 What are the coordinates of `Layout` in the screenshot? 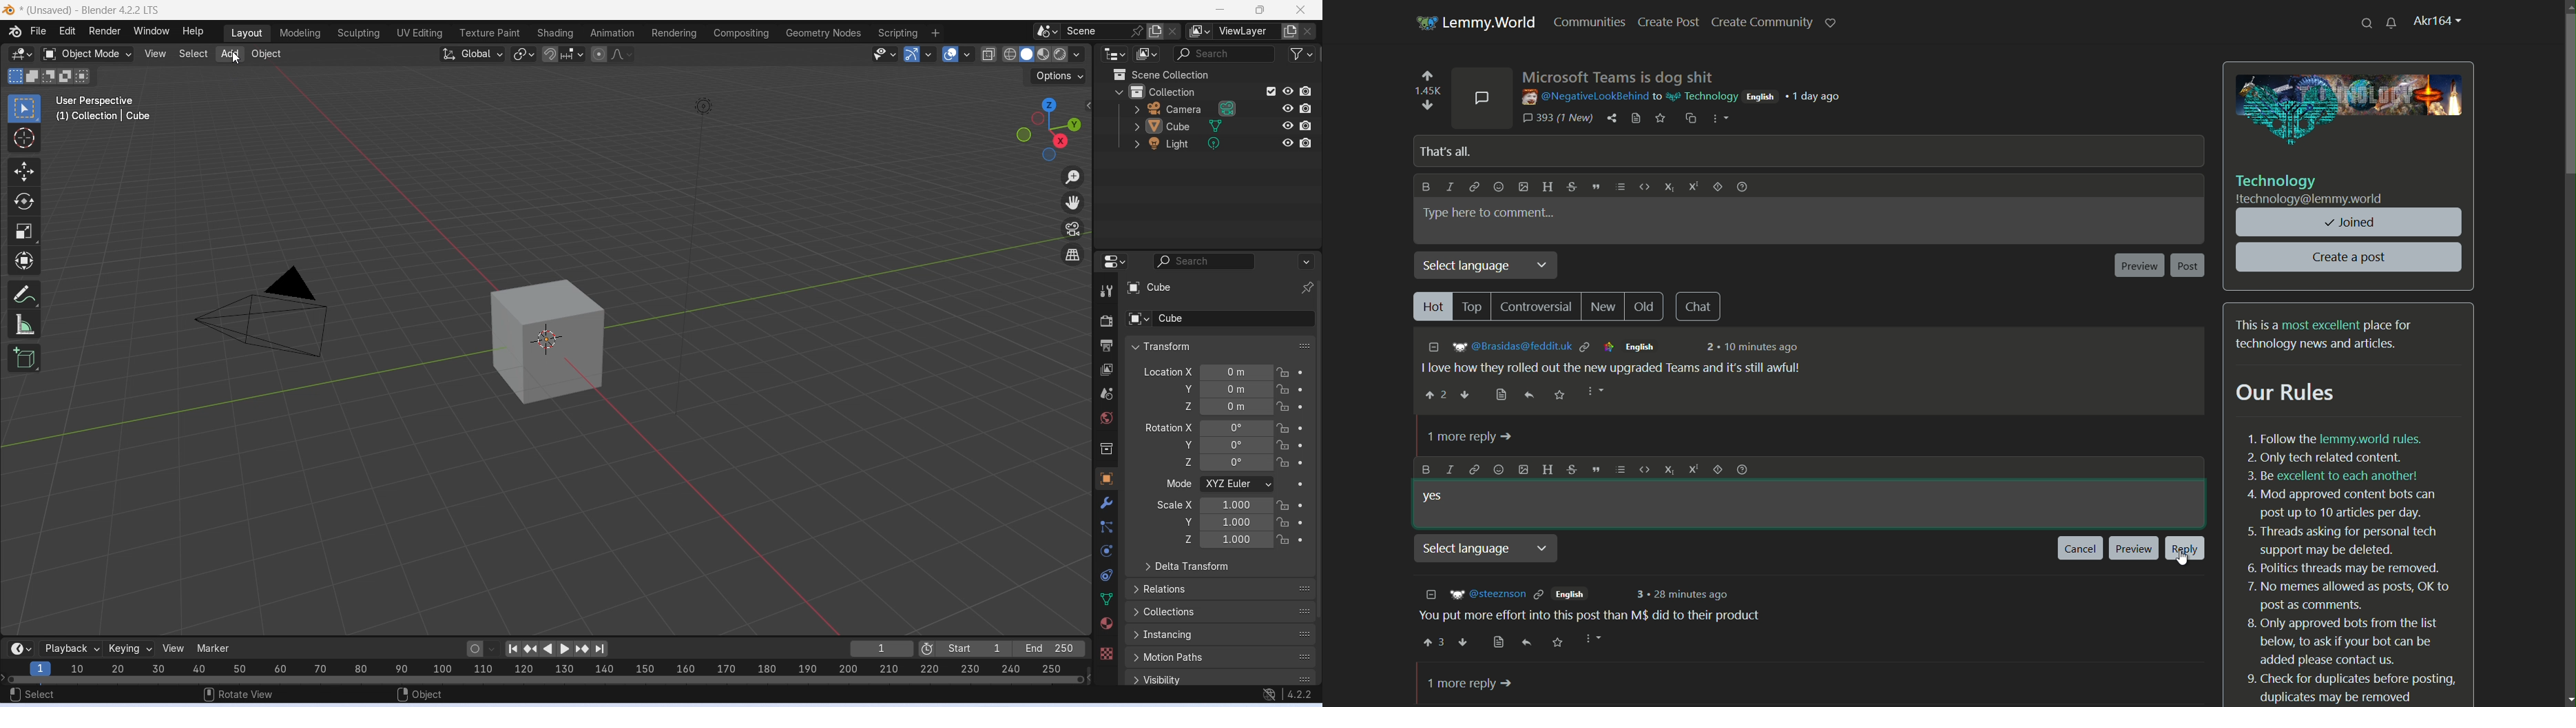 It's located at (247, 34).